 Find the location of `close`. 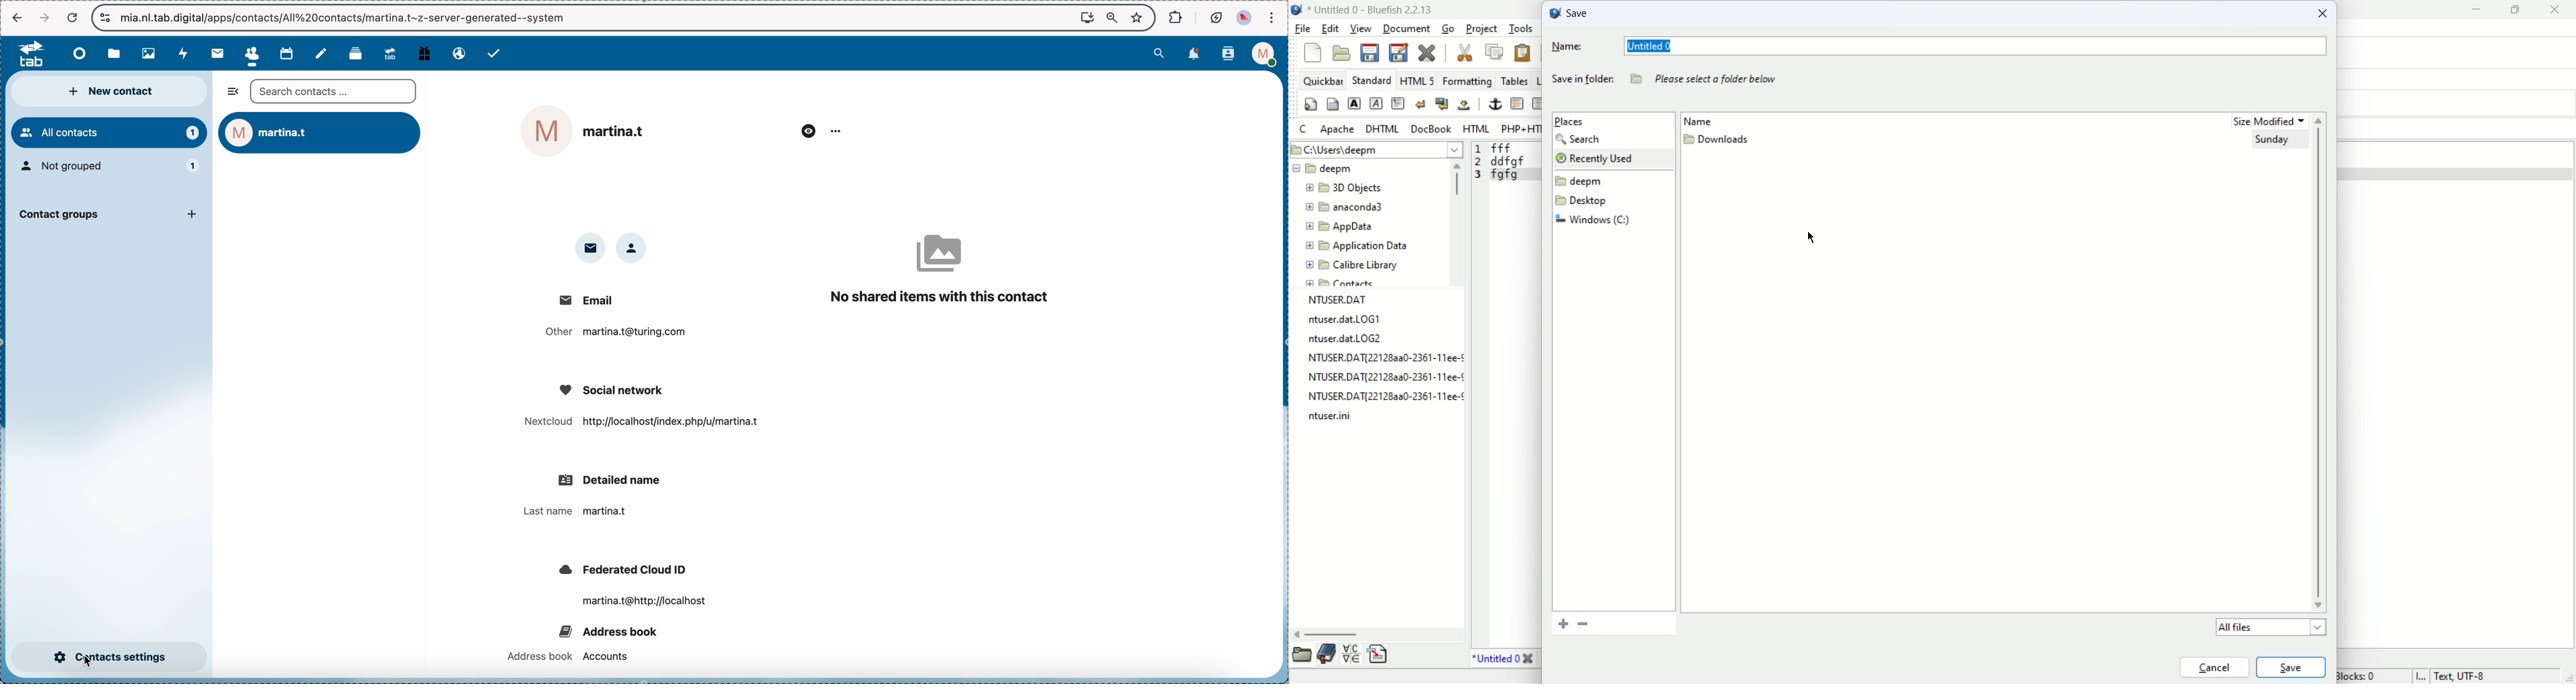

close is located at coordinates (2325, 16).